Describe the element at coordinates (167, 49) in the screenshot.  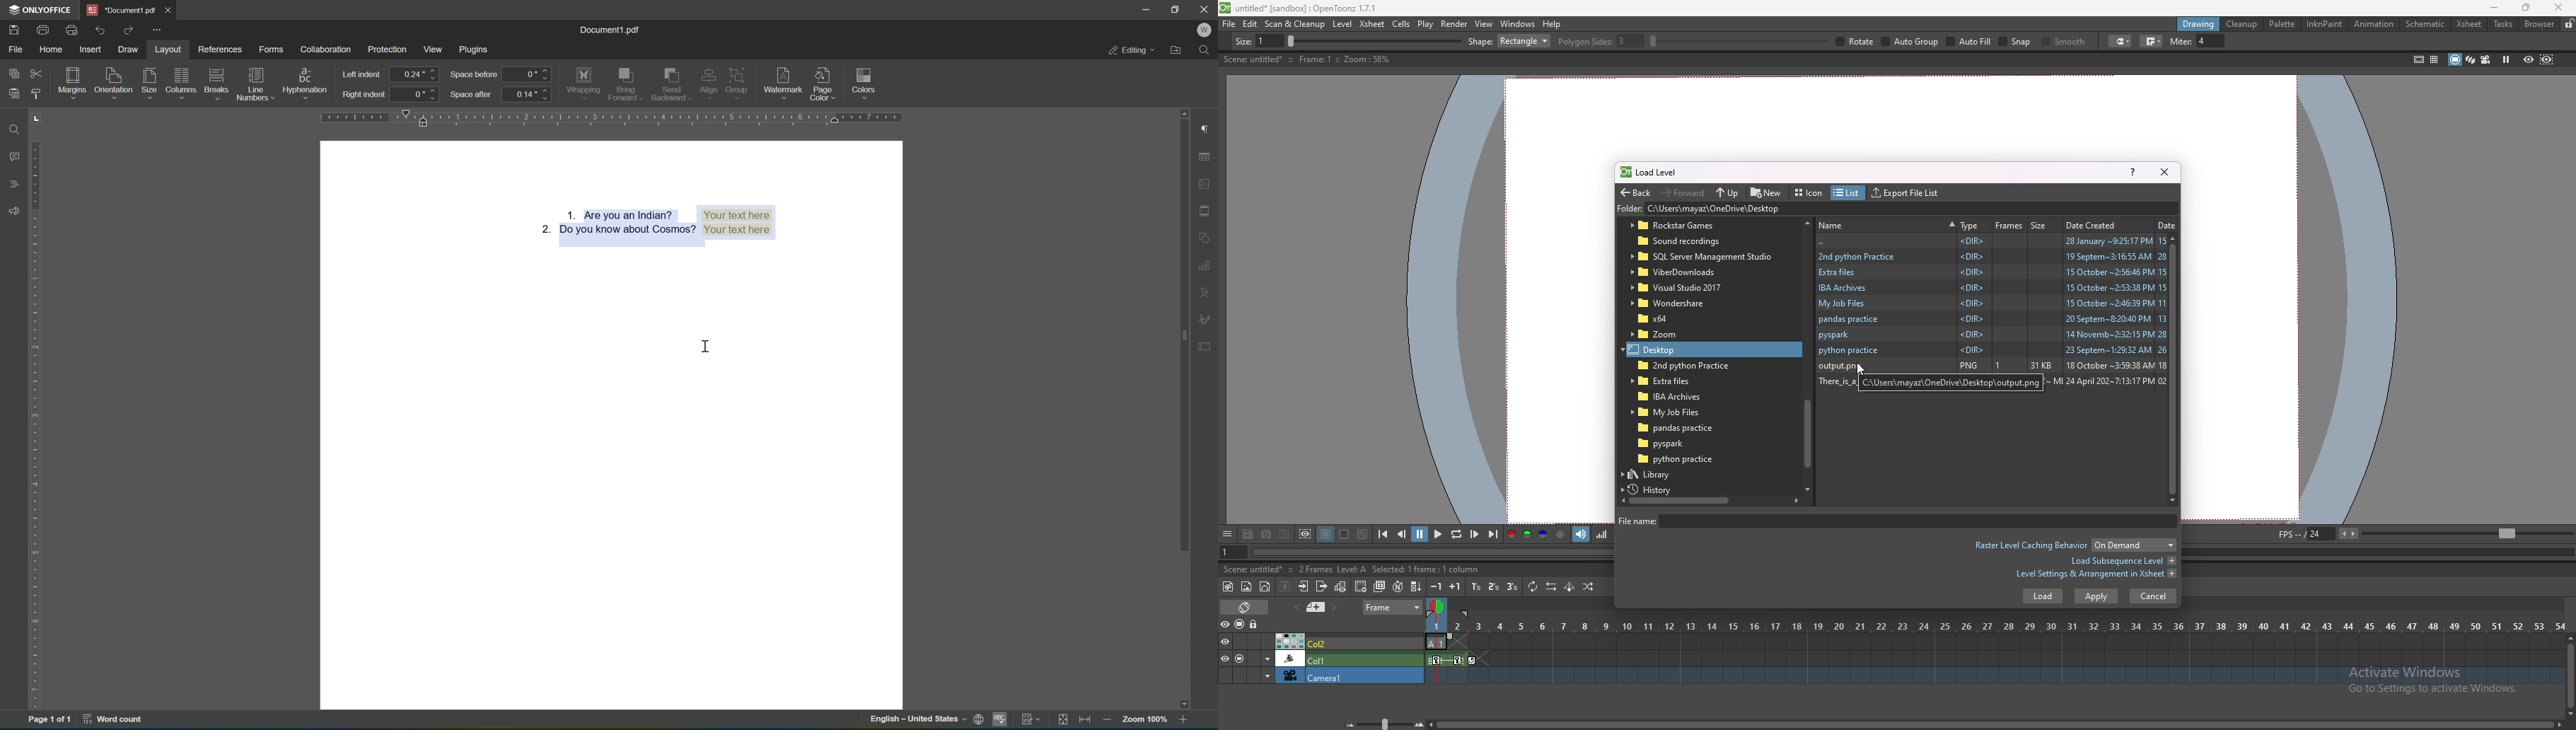
I see `layout` at that location.